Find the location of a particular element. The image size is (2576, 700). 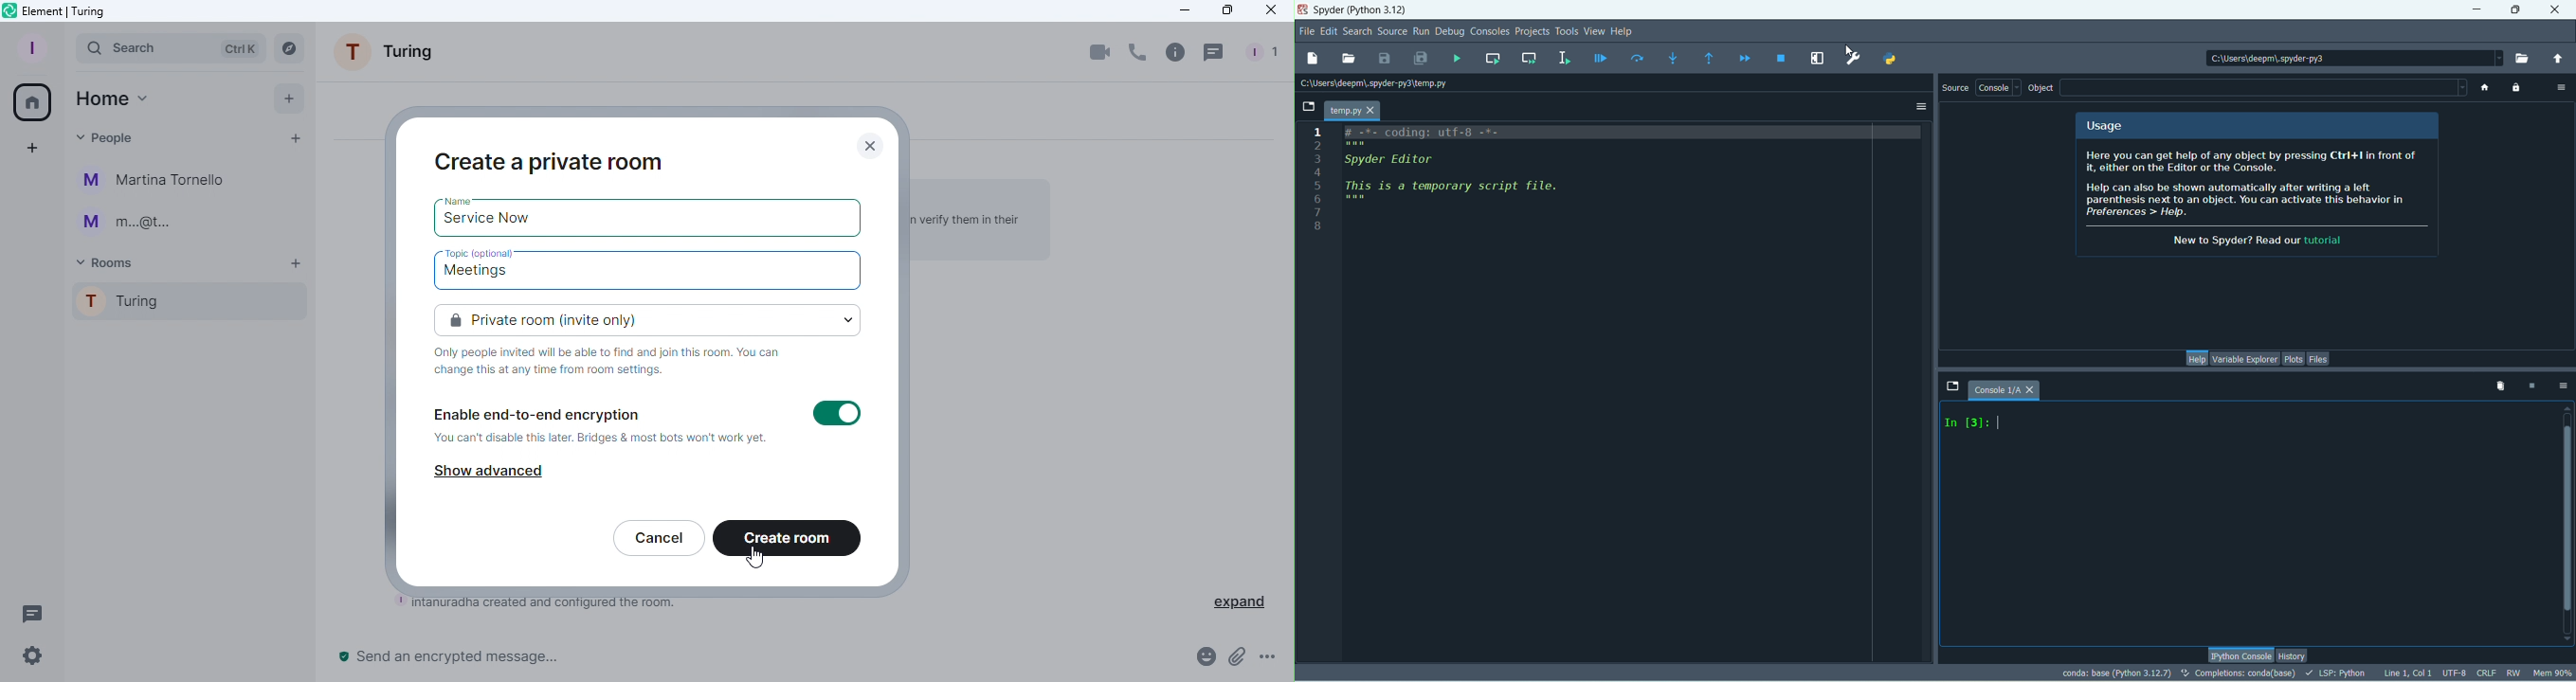

Turing is located at coordinates (183, 305).